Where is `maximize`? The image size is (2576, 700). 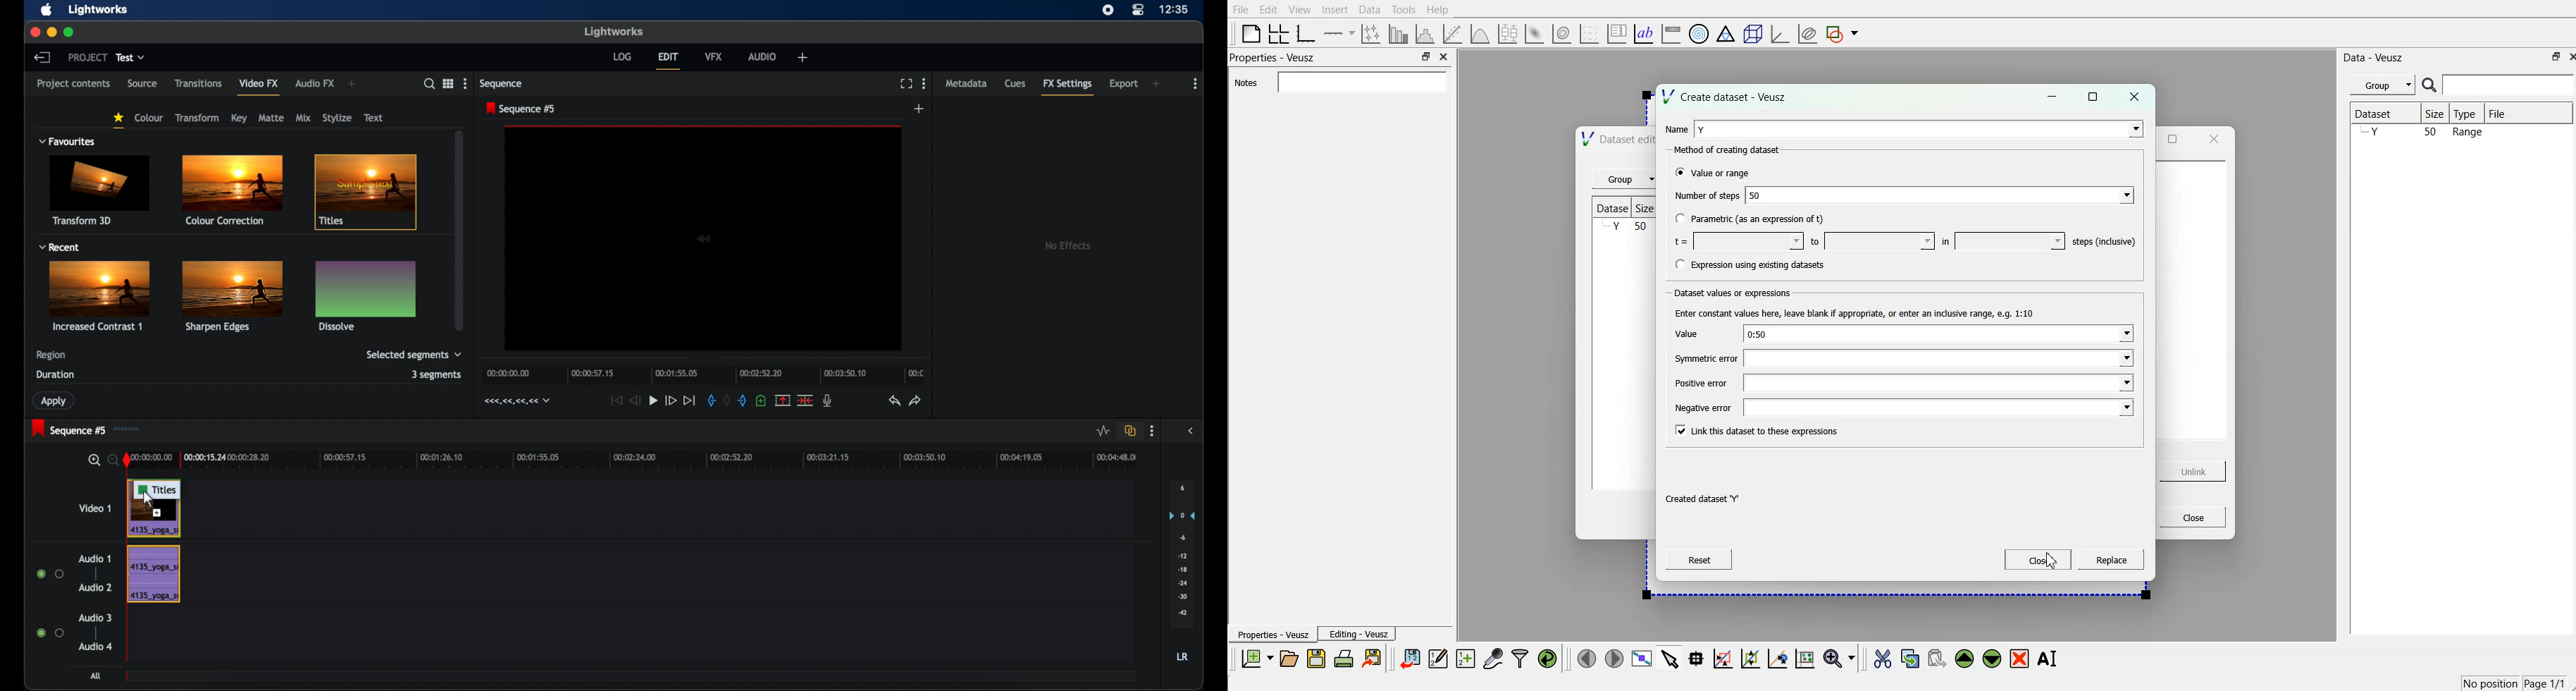
maximize is located at coordinates (70, 33).